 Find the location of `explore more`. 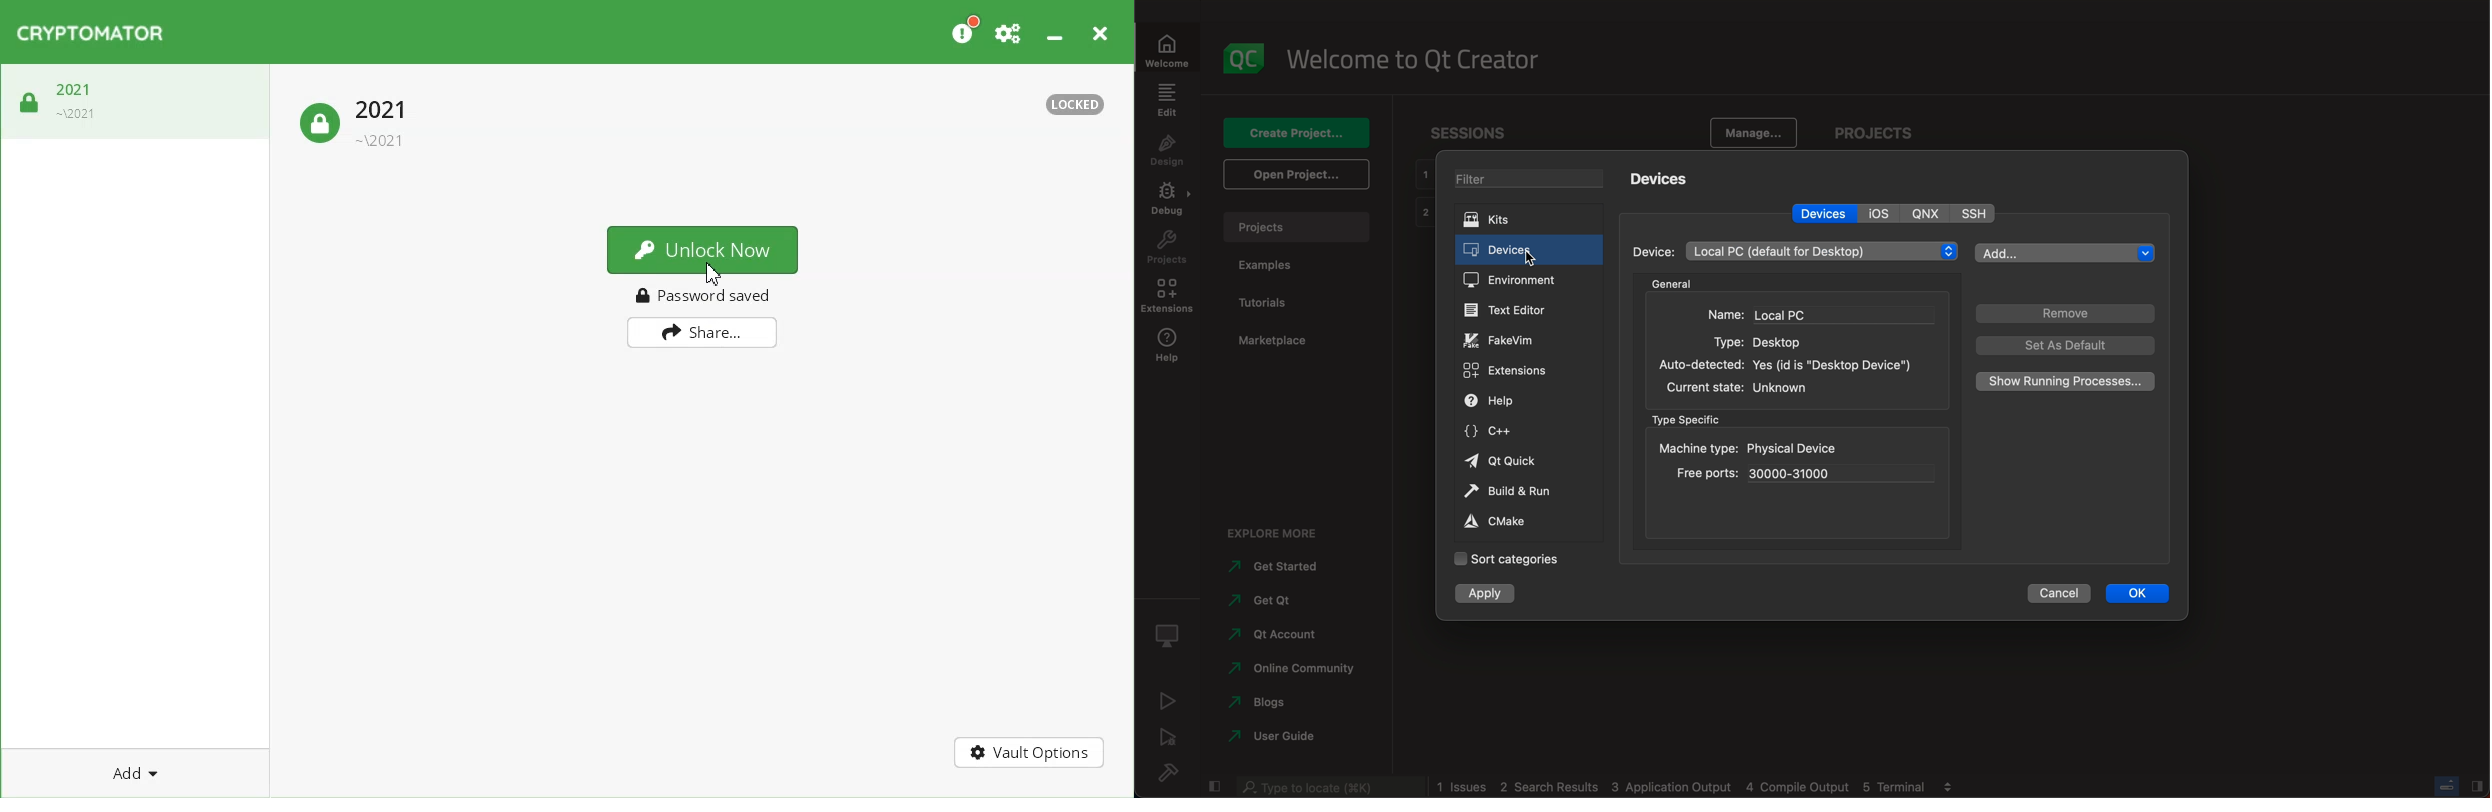

explore more is located at coordinates (1272, 534).